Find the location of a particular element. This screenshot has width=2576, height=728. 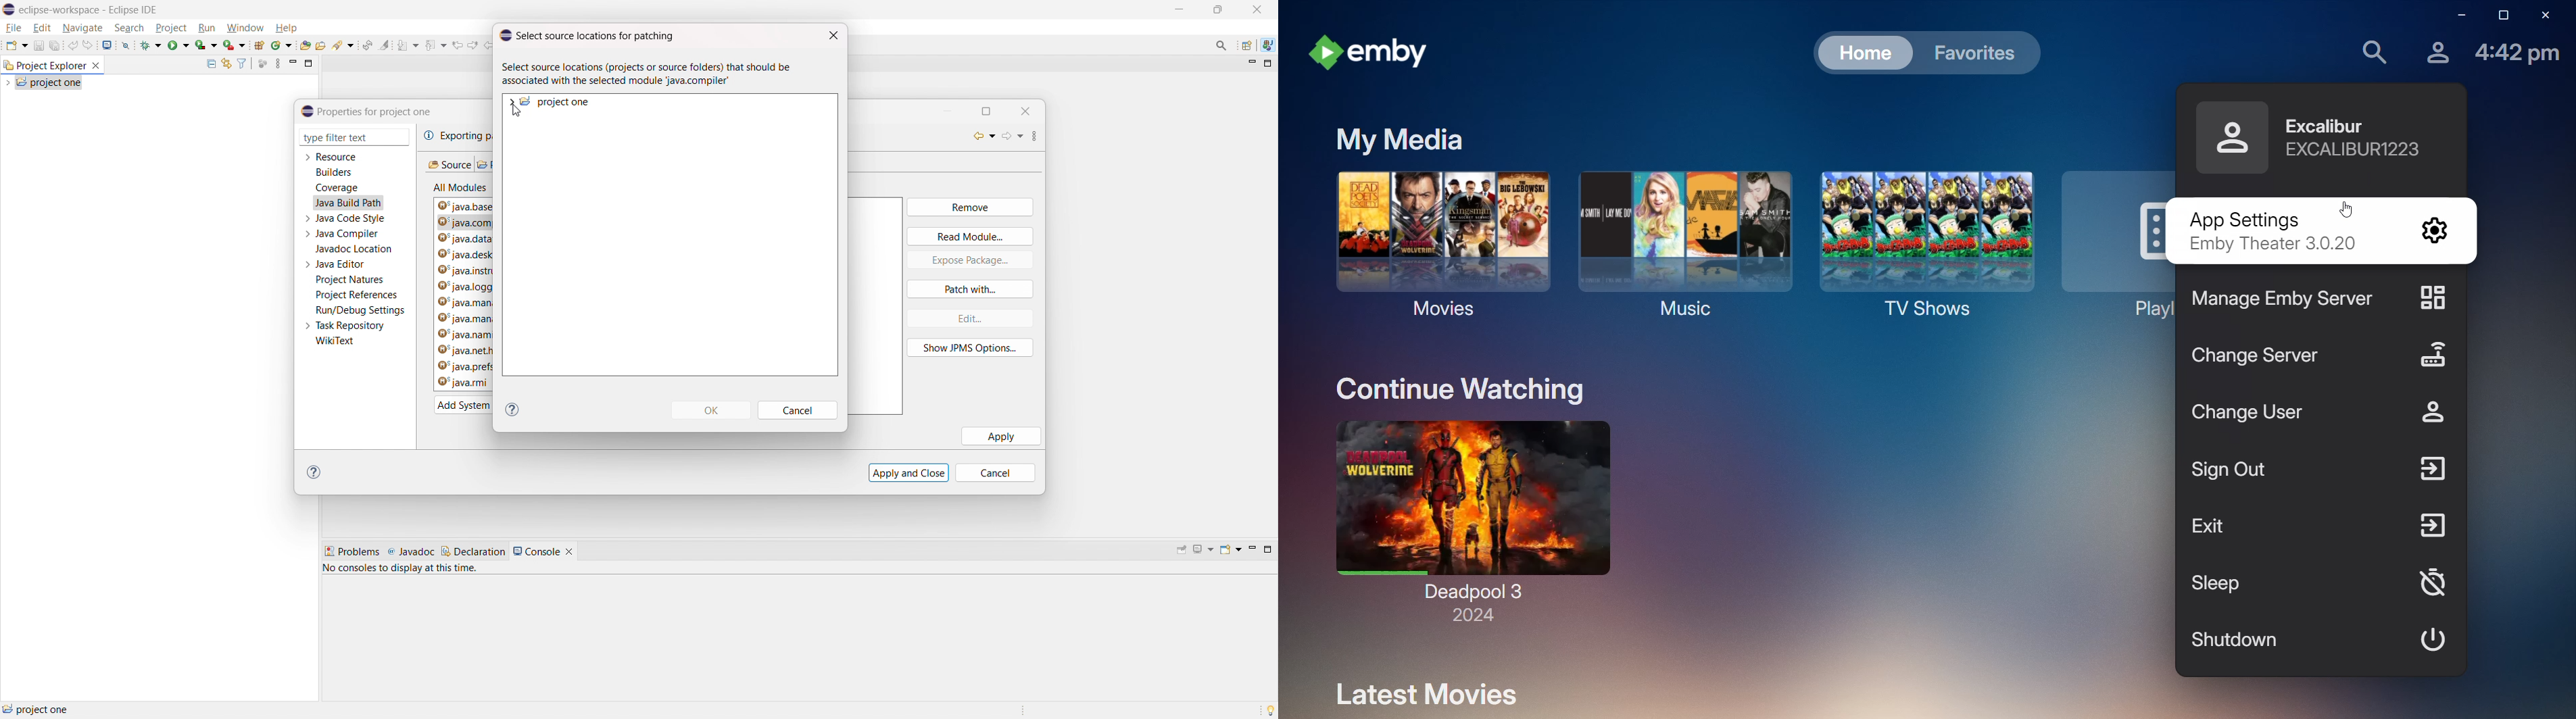

close is located at coordinates (1257, 9).